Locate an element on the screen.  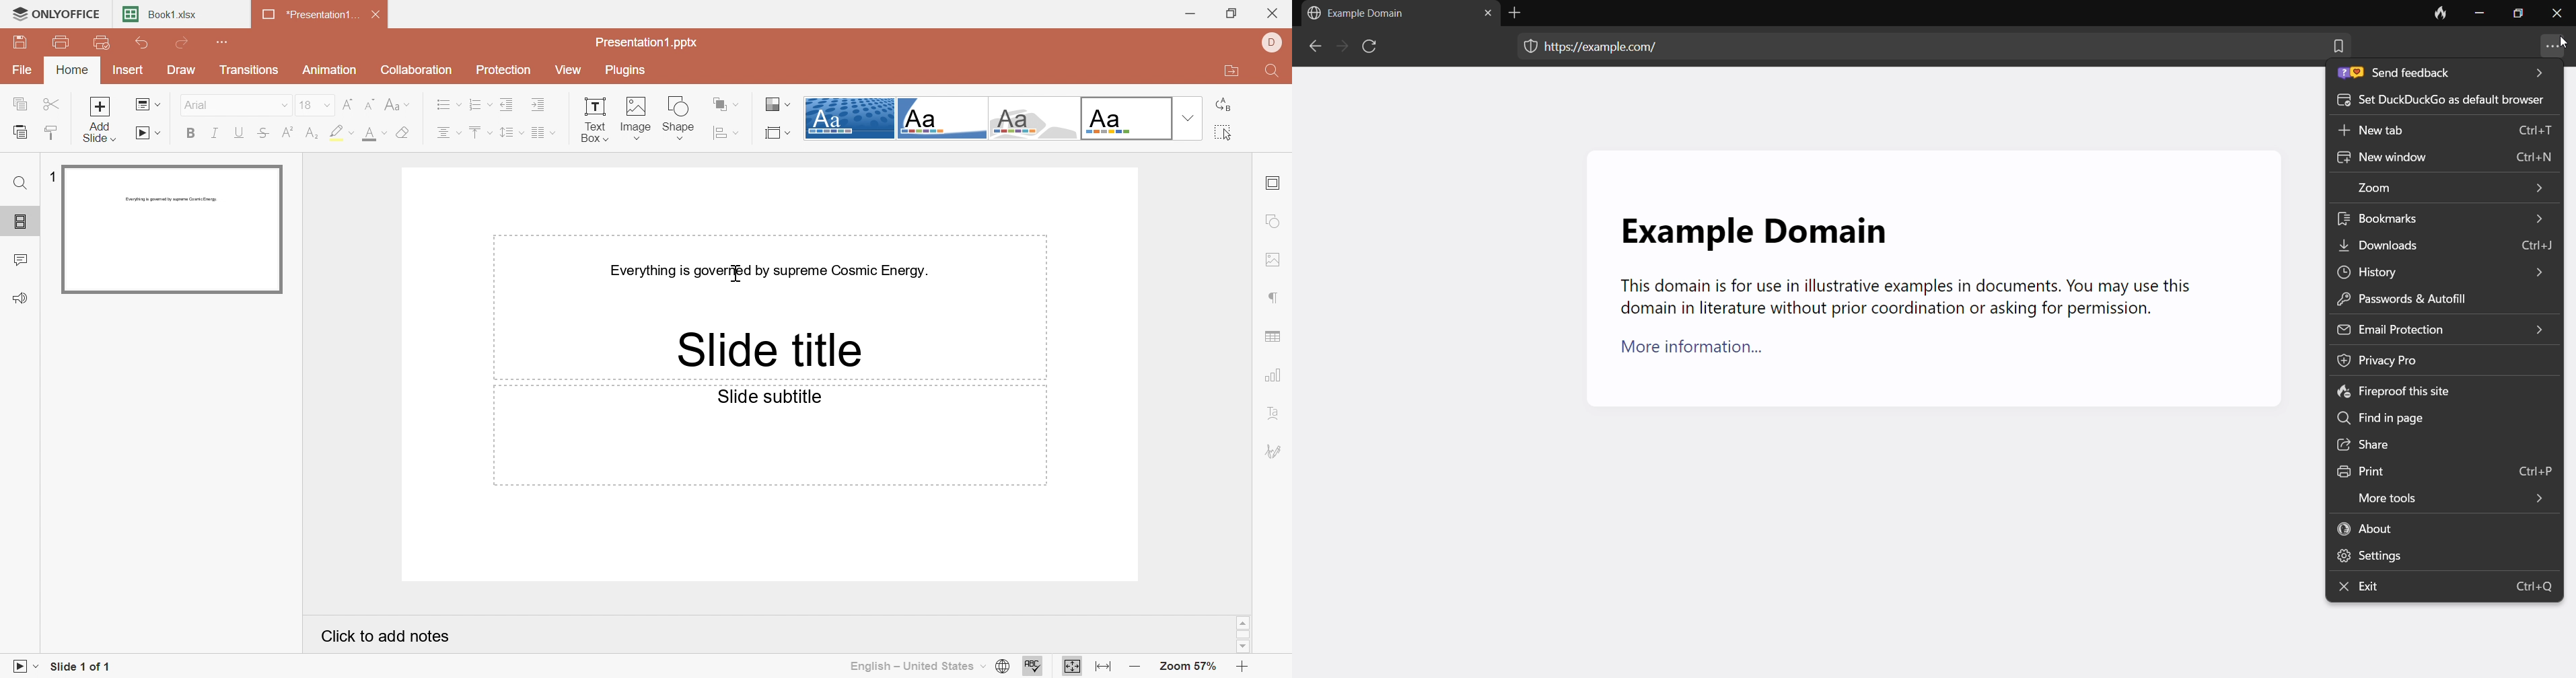
Close is located at coordinates (379, 15).